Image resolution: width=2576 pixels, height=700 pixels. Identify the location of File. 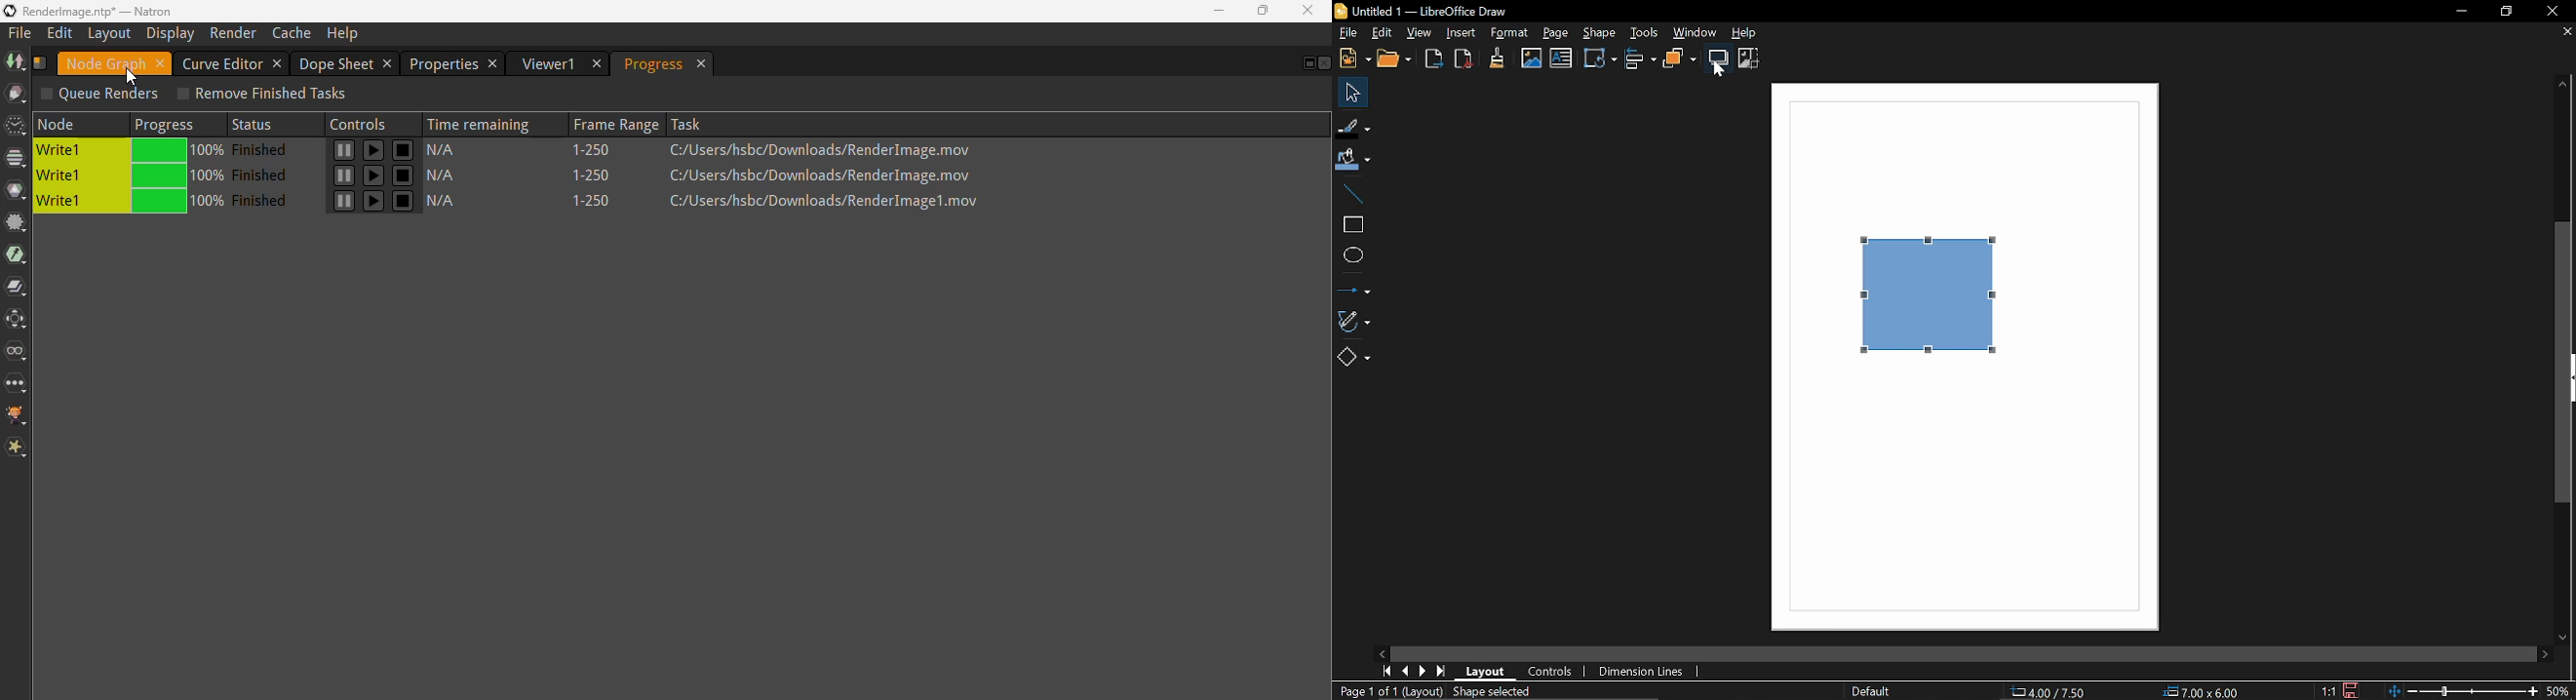
(1346, 33).